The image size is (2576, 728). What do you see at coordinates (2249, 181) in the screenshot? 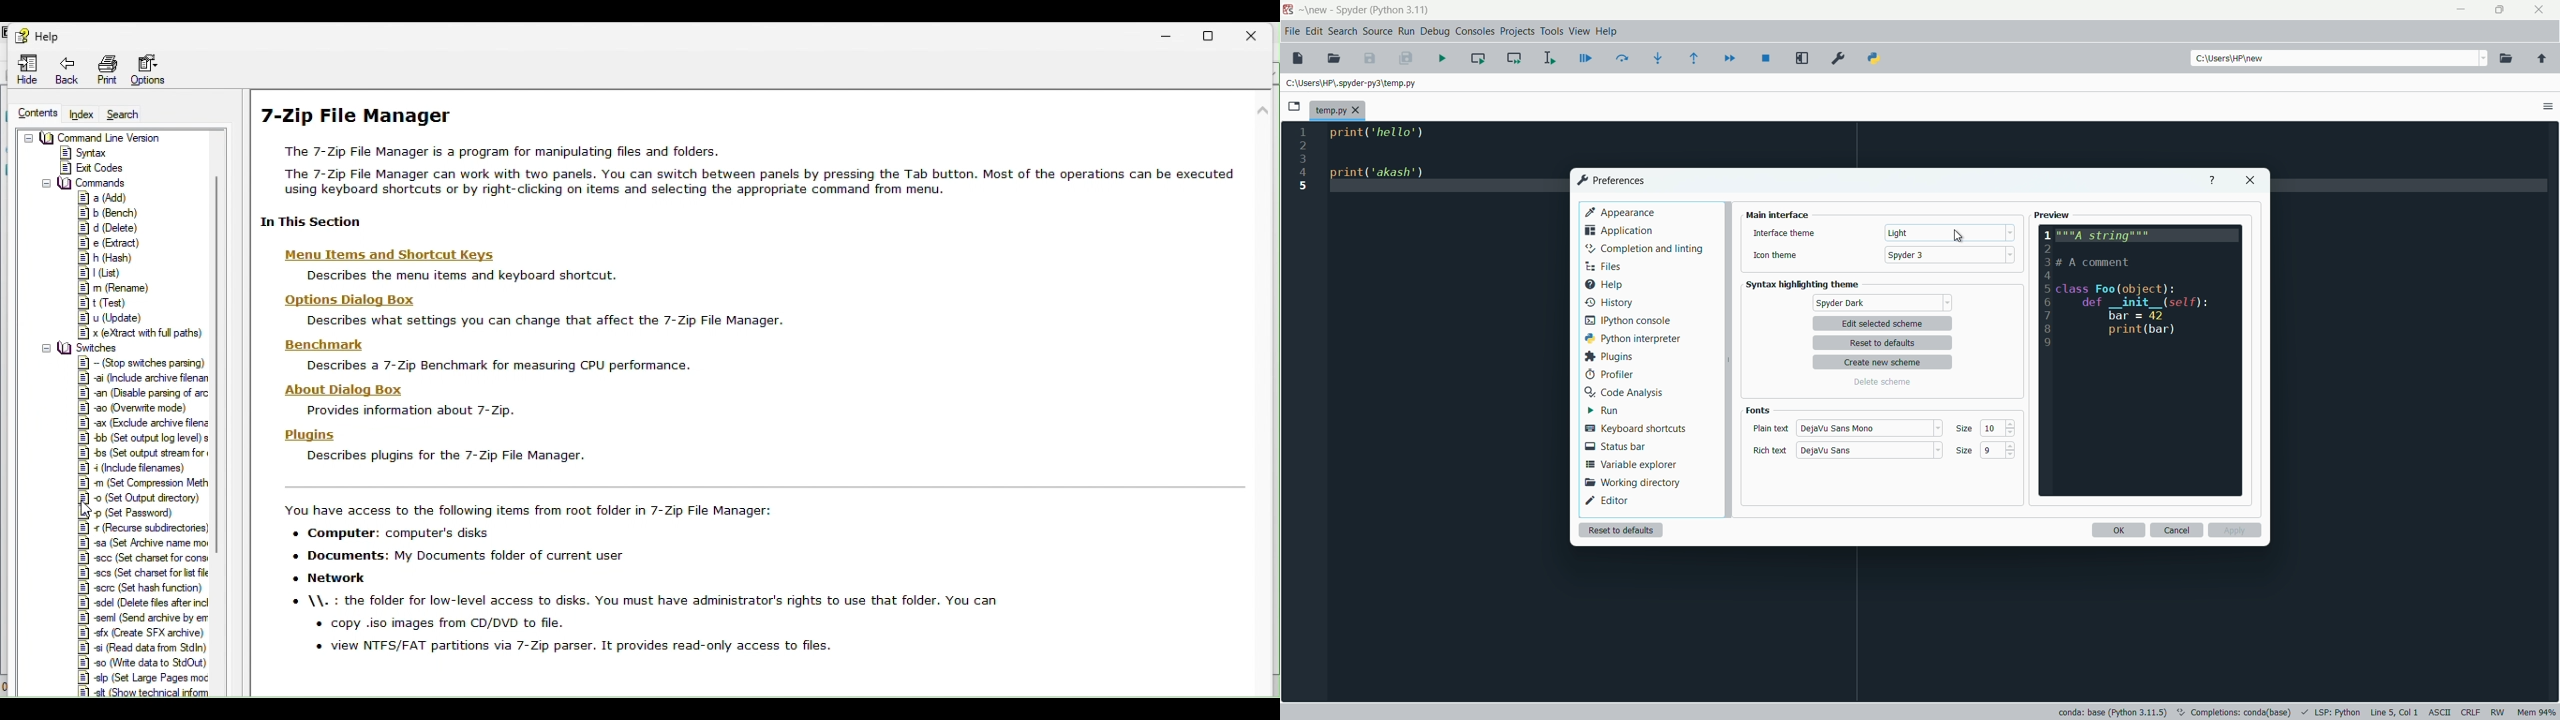
I see `close` at bounding box center [2249, 181].